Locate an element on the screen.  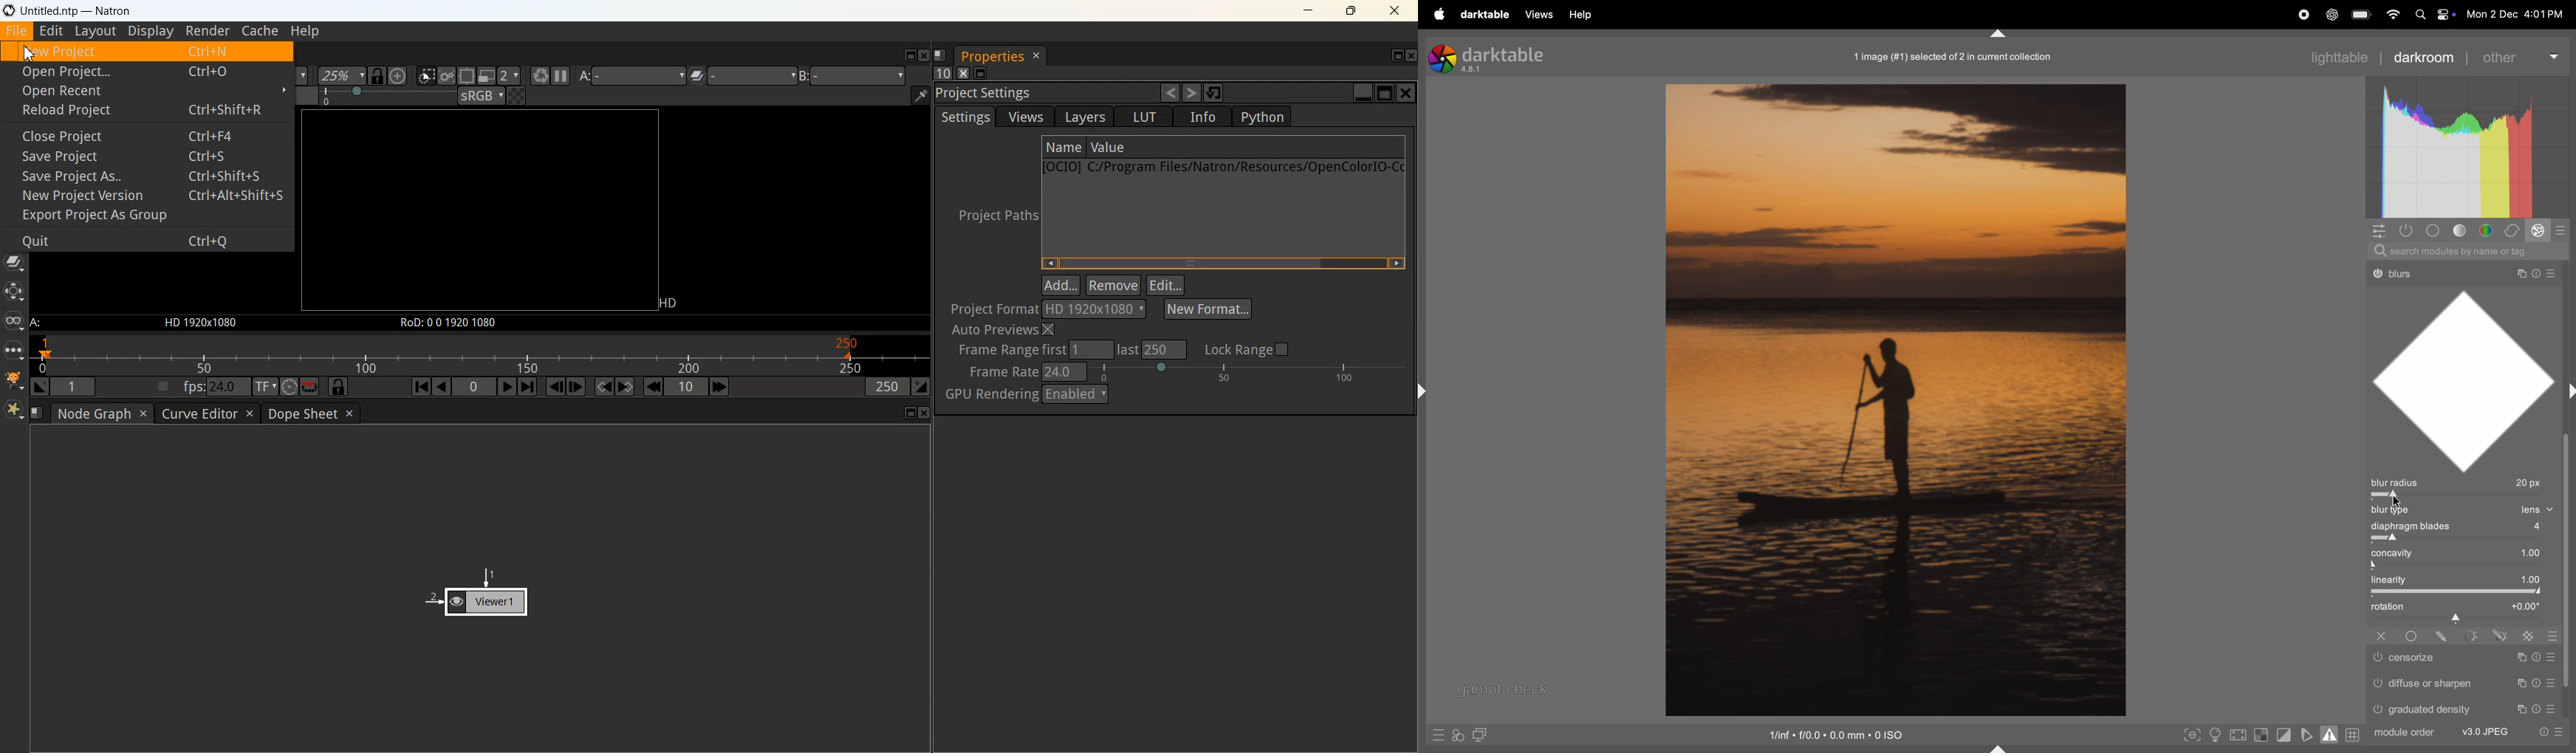
 is located at coordinates (2469, 733).